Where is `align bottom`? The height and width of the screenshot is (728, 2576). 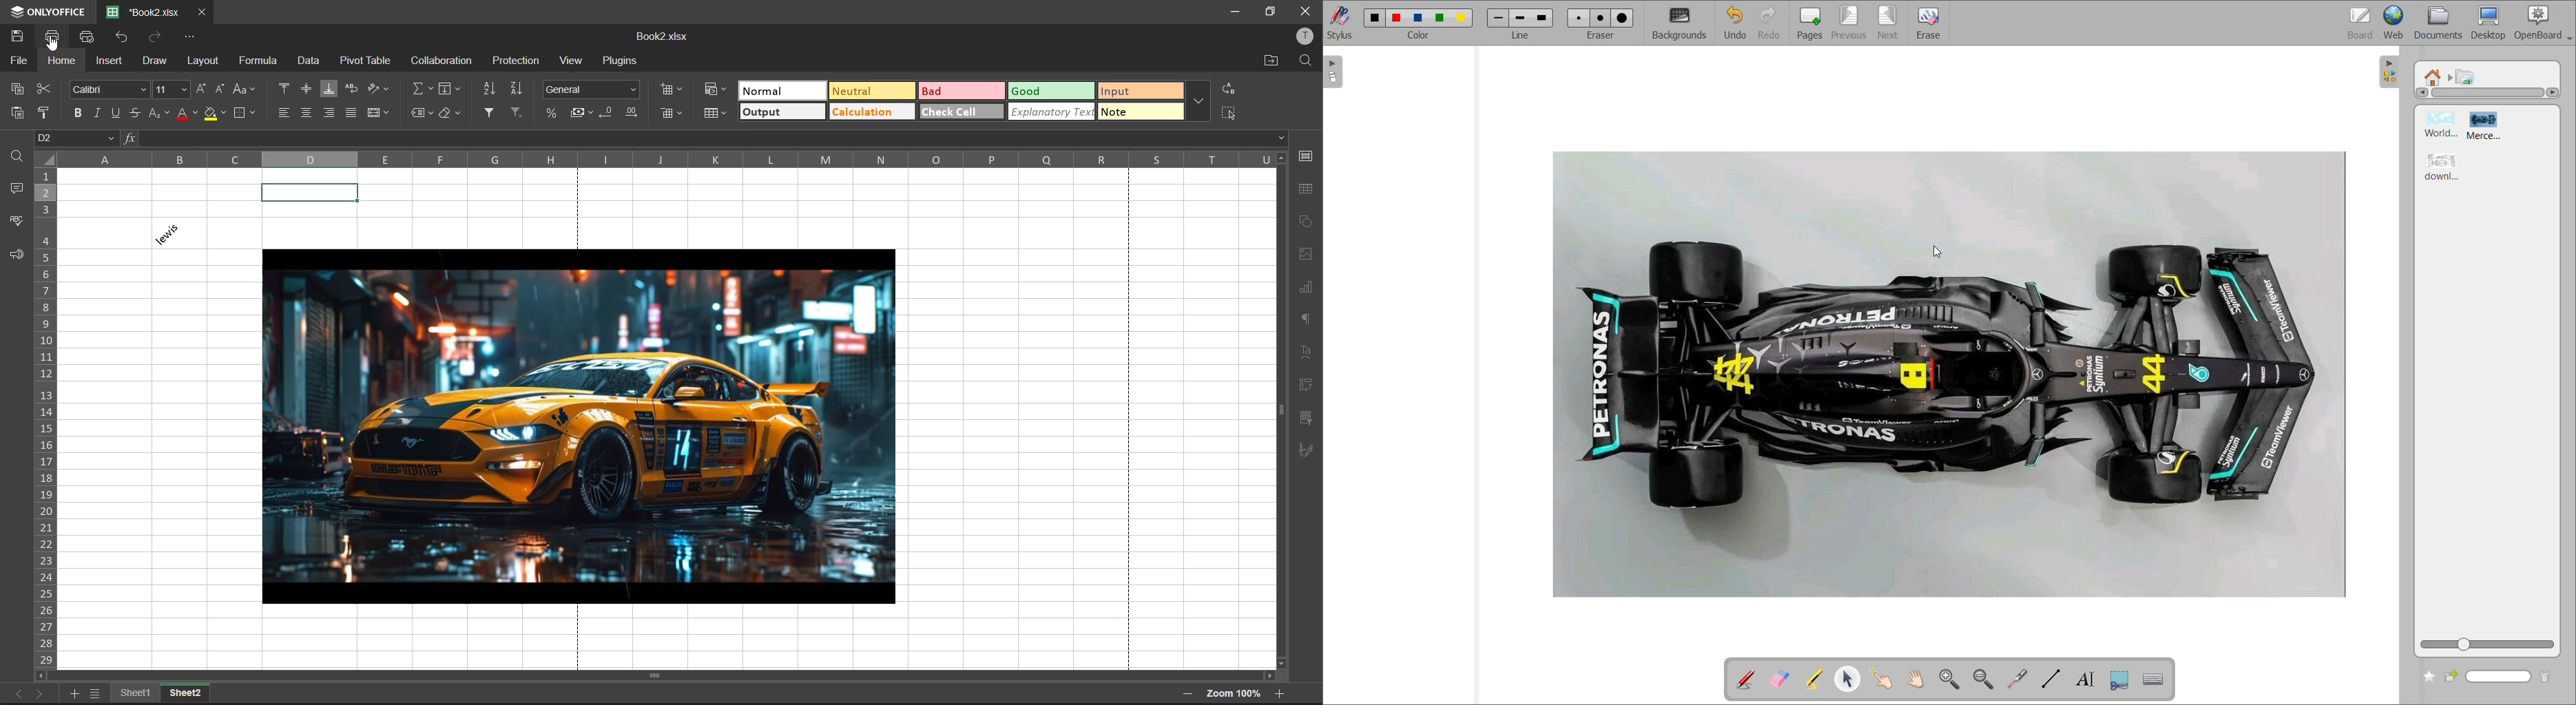 align bottom is located at coordinates (329, 87).